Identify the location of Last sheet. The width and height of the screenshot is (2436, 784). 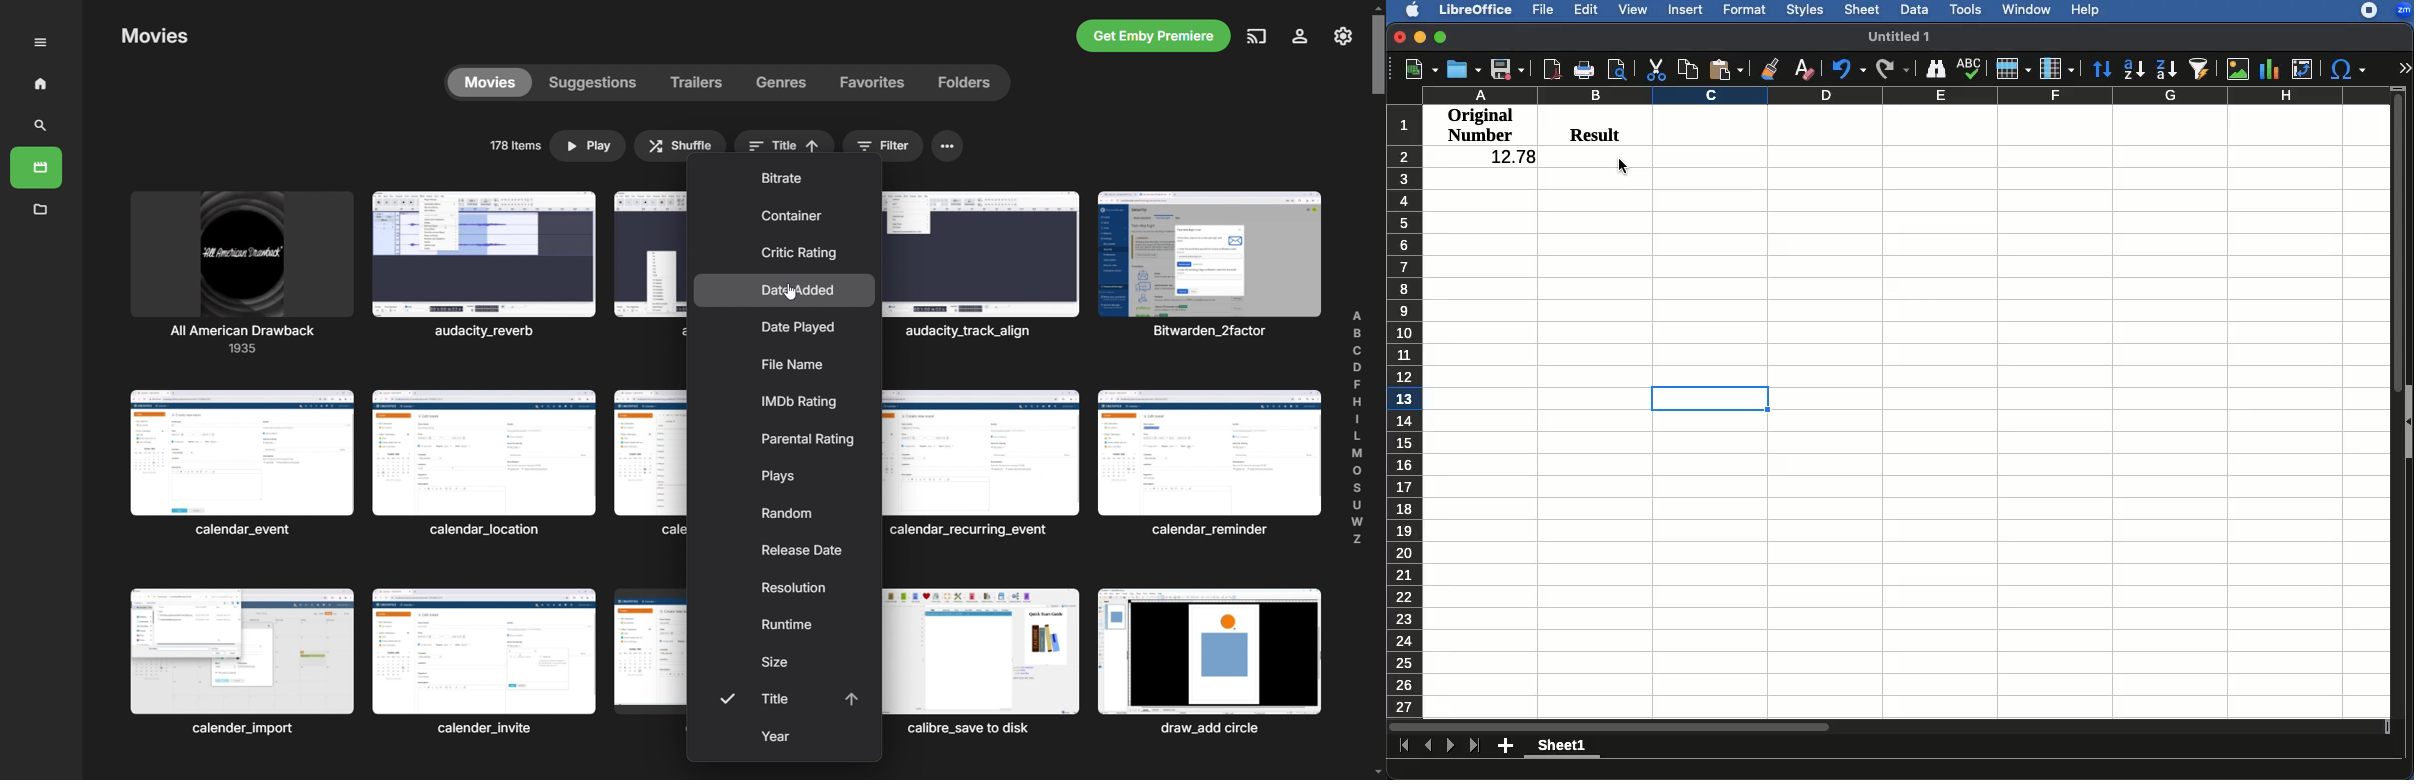
(1476, 747).